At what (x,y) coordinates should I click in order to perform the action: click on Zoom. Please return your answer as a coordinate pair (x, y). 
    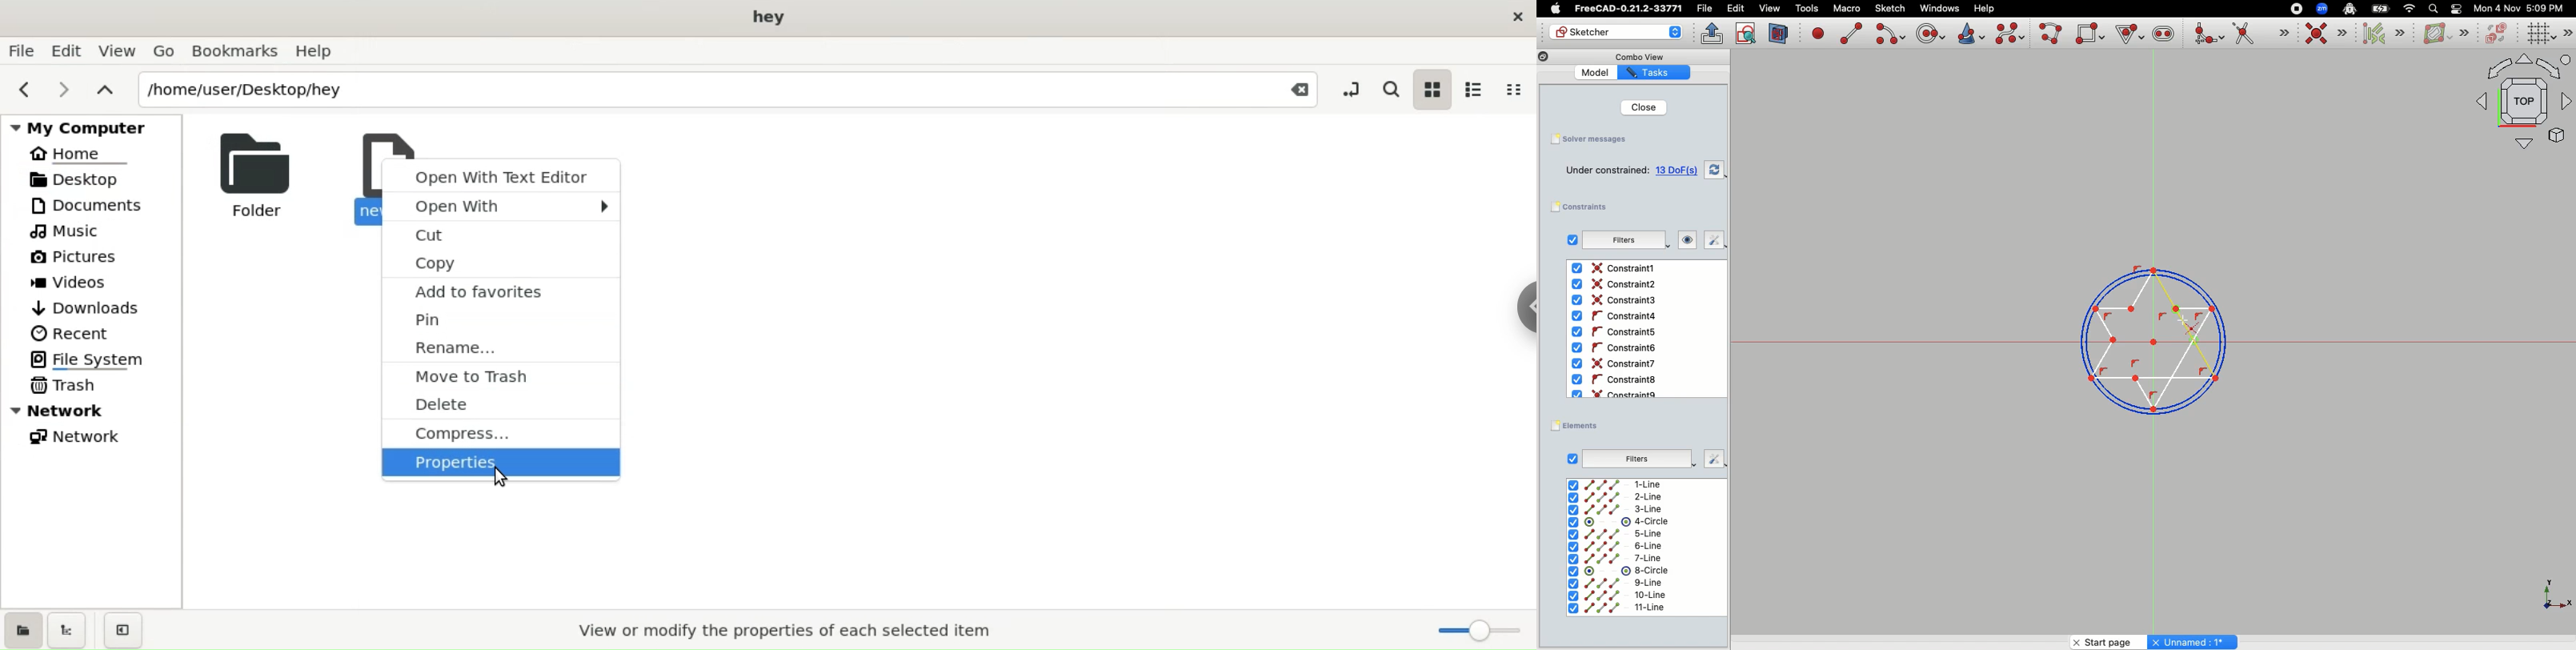
    Looking at the image, I should click on (2323, 9).